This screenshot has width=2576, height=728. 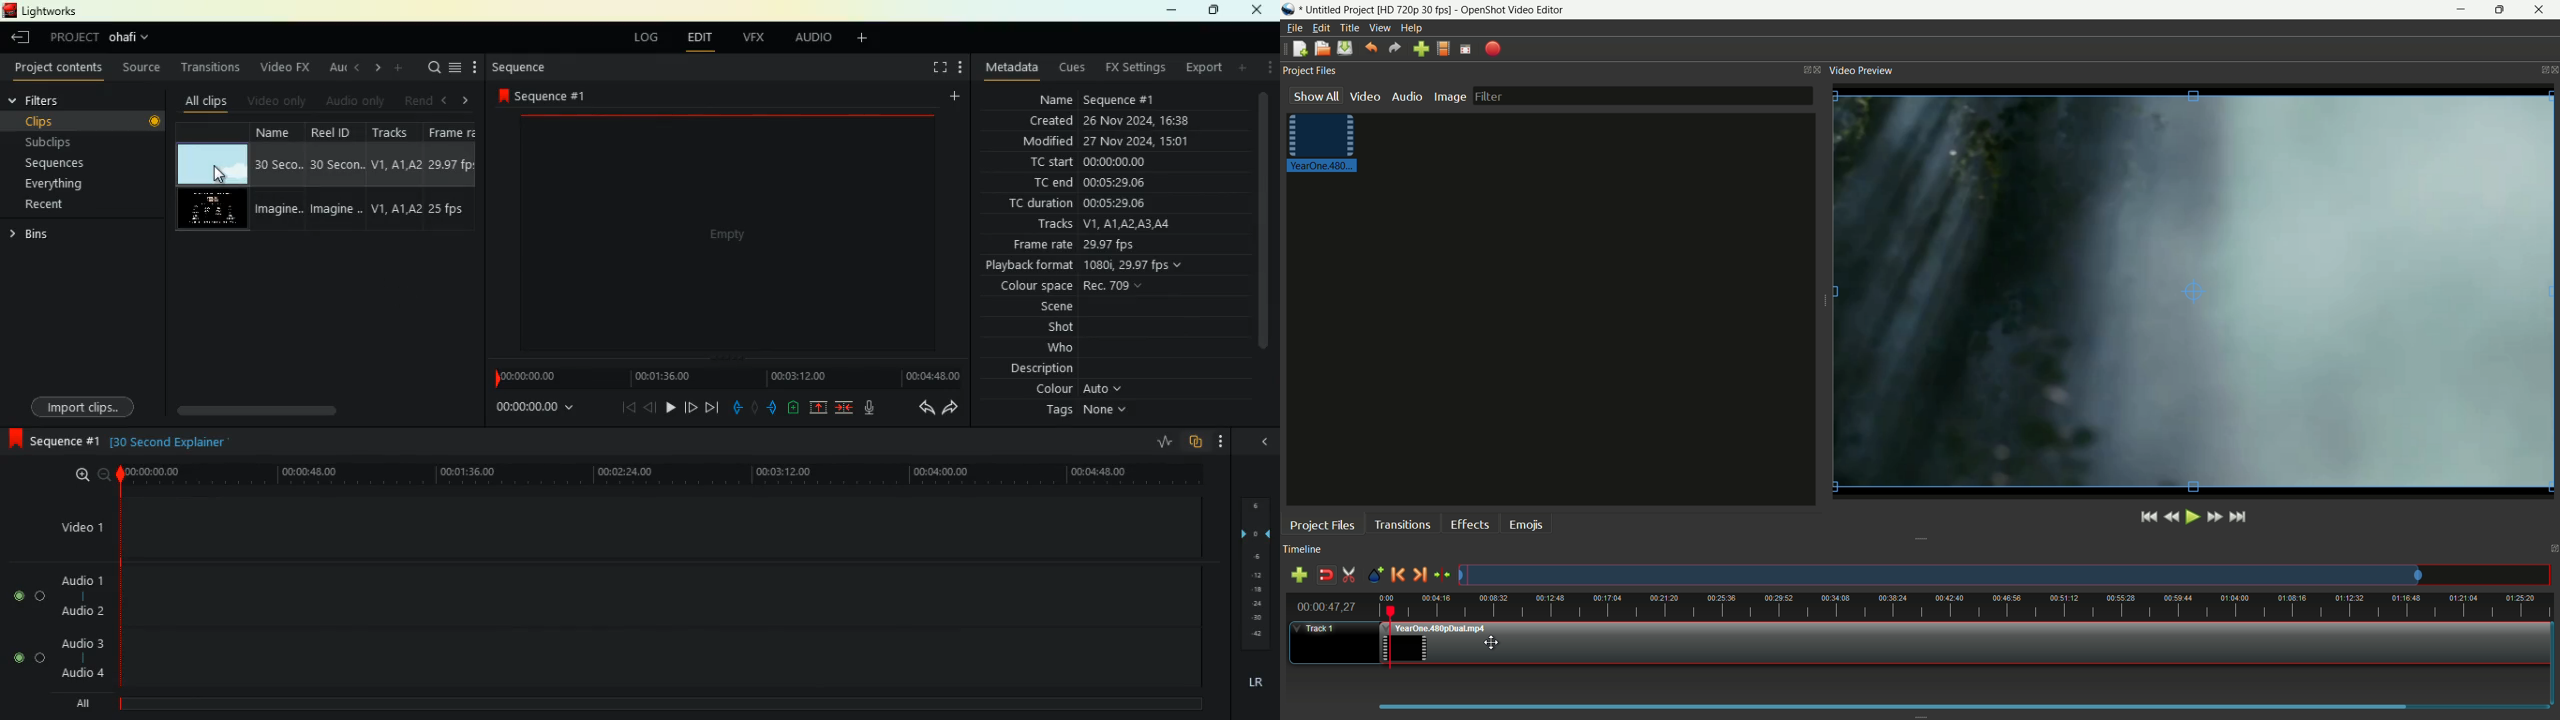 What do you see at coordinates (1317, 95) in the screenshot?
I see `show all` at bounding box center [1317, 95].